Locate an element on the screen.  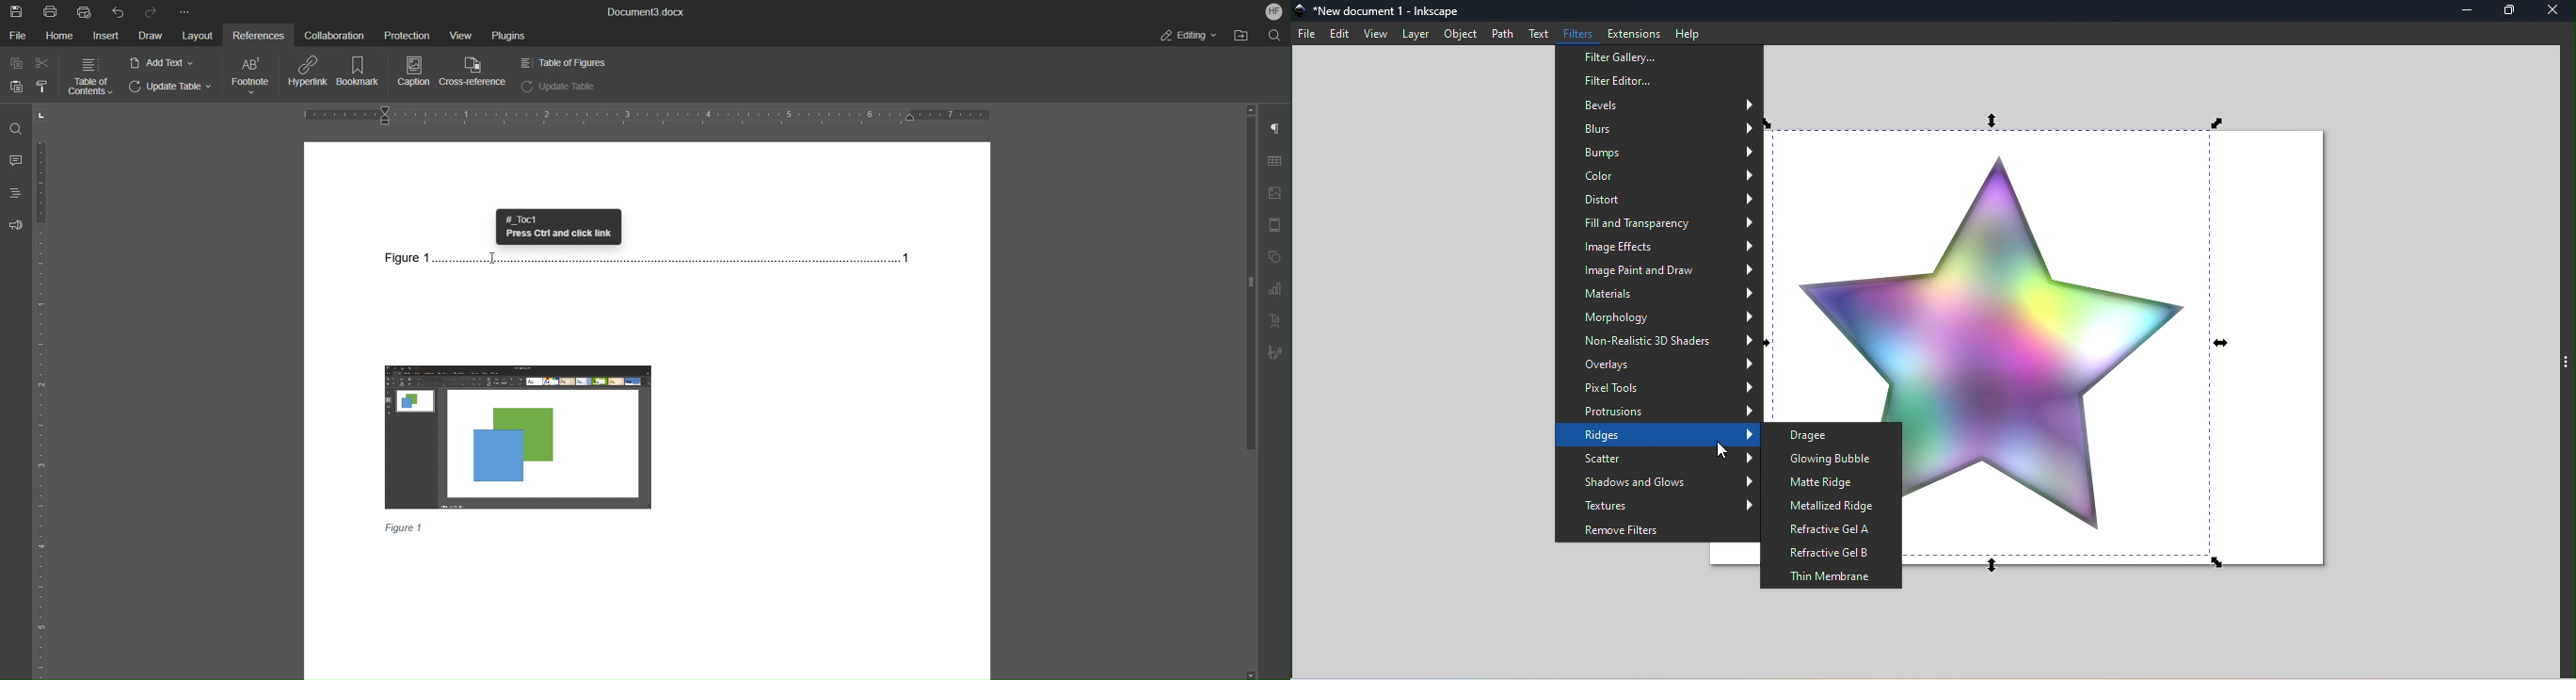
Footnote is located at coordinates (252, 75).